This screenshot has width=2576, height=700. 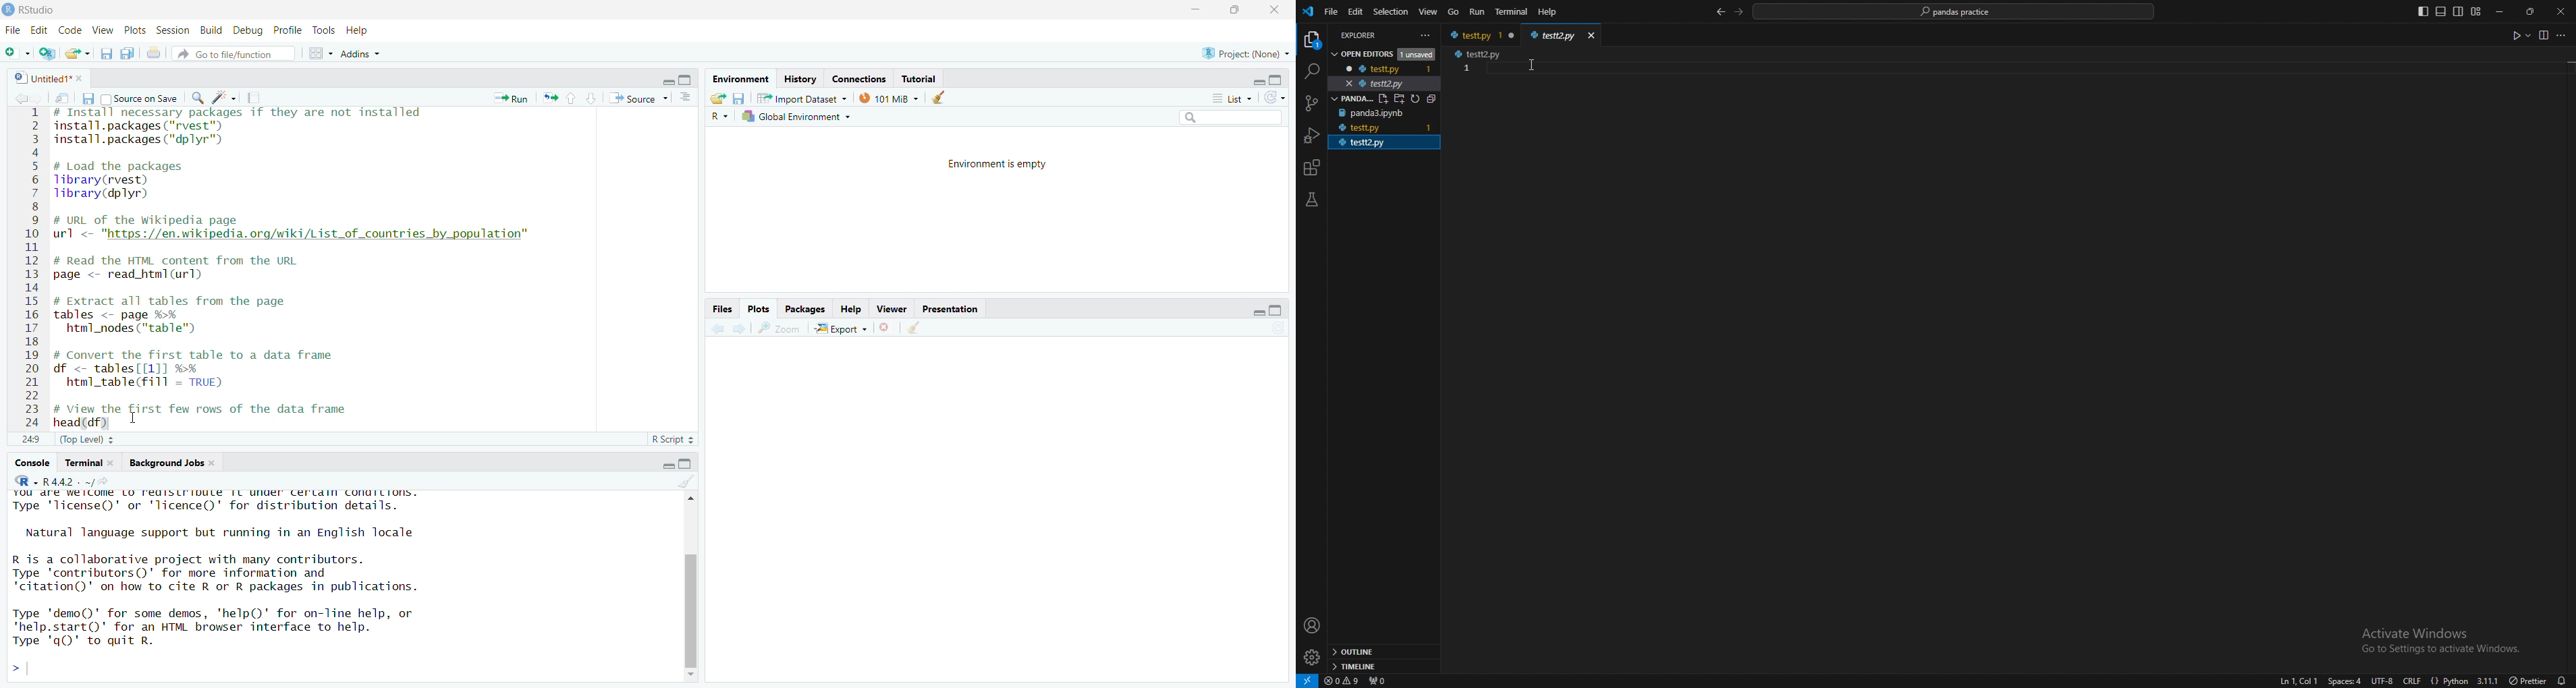 I want to click on New project, so click(x=48, y=53).